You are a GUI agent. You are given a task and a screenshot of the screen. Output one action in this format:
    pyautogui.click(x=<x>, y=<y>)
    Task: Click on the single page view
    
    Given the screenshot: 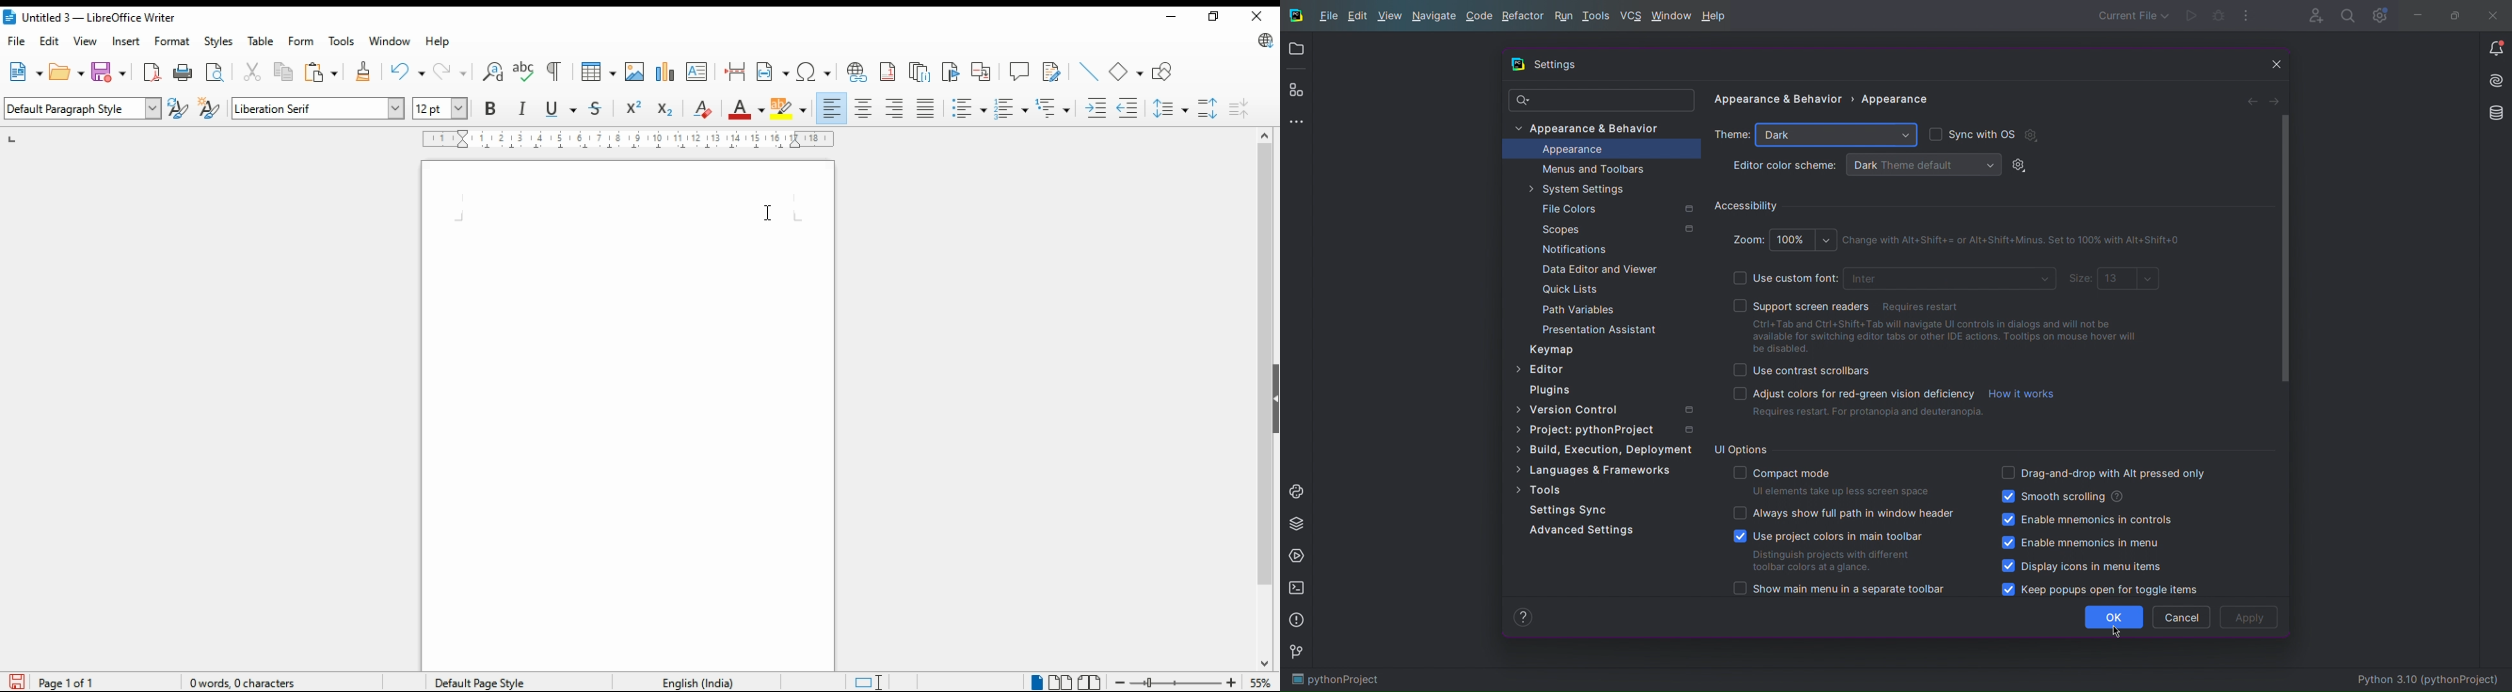 What is the action you would take?
    pyautogui.click(x=1036, y=681)
    